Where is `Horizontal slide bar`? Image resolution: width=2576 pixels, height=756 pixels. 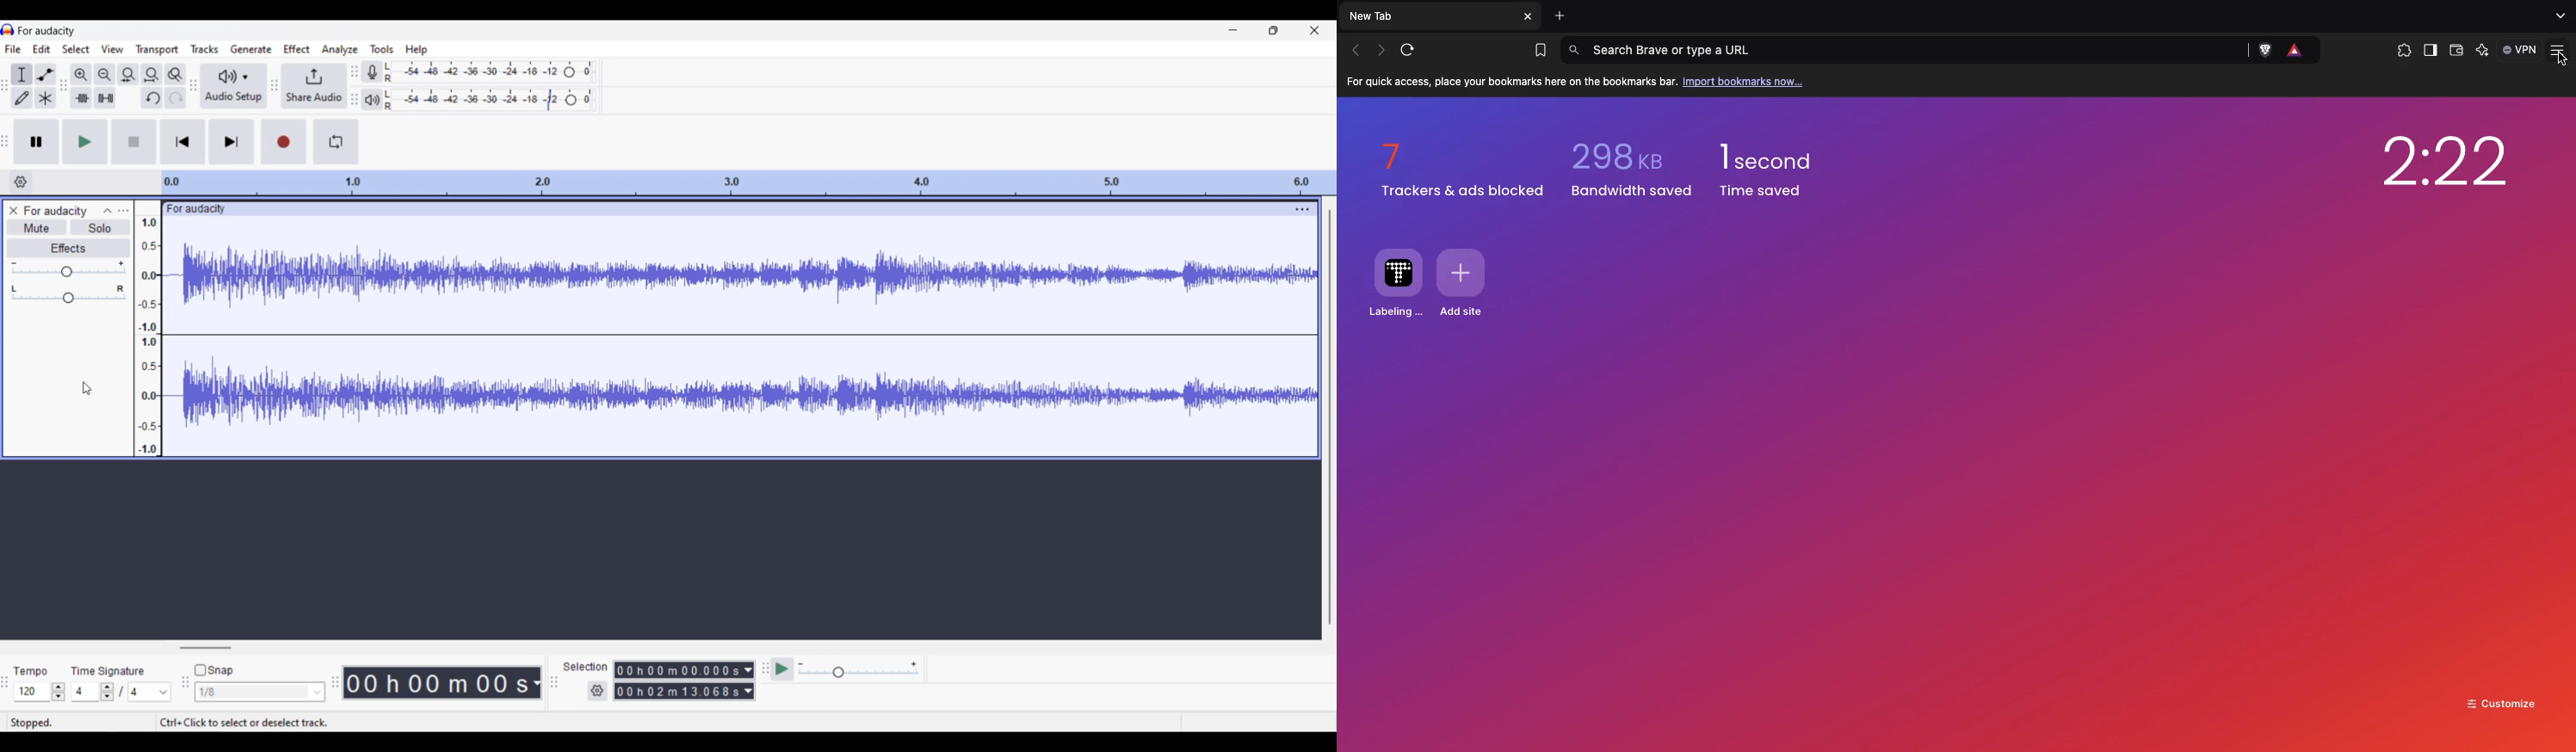 Horizontal slide bar is located at coordinates (206, 648).